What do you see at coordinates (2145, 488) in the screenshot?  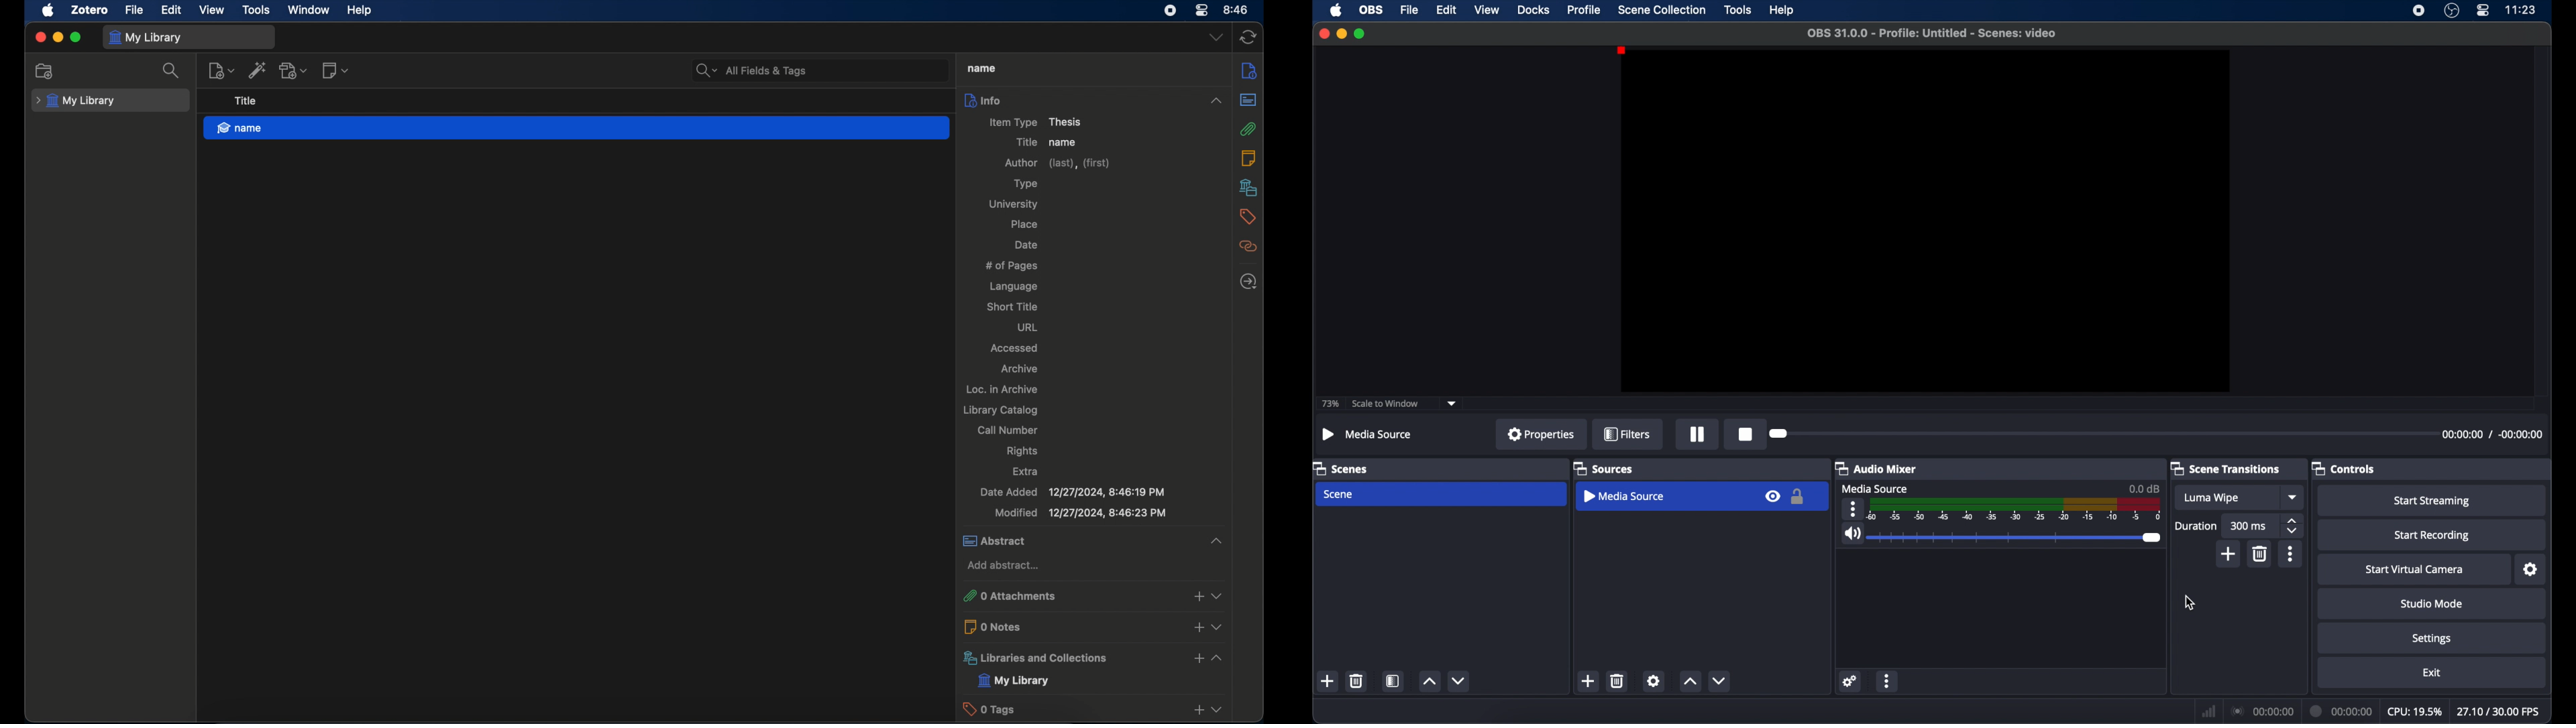 I see `0.0` at bounding box center [2145, 488].